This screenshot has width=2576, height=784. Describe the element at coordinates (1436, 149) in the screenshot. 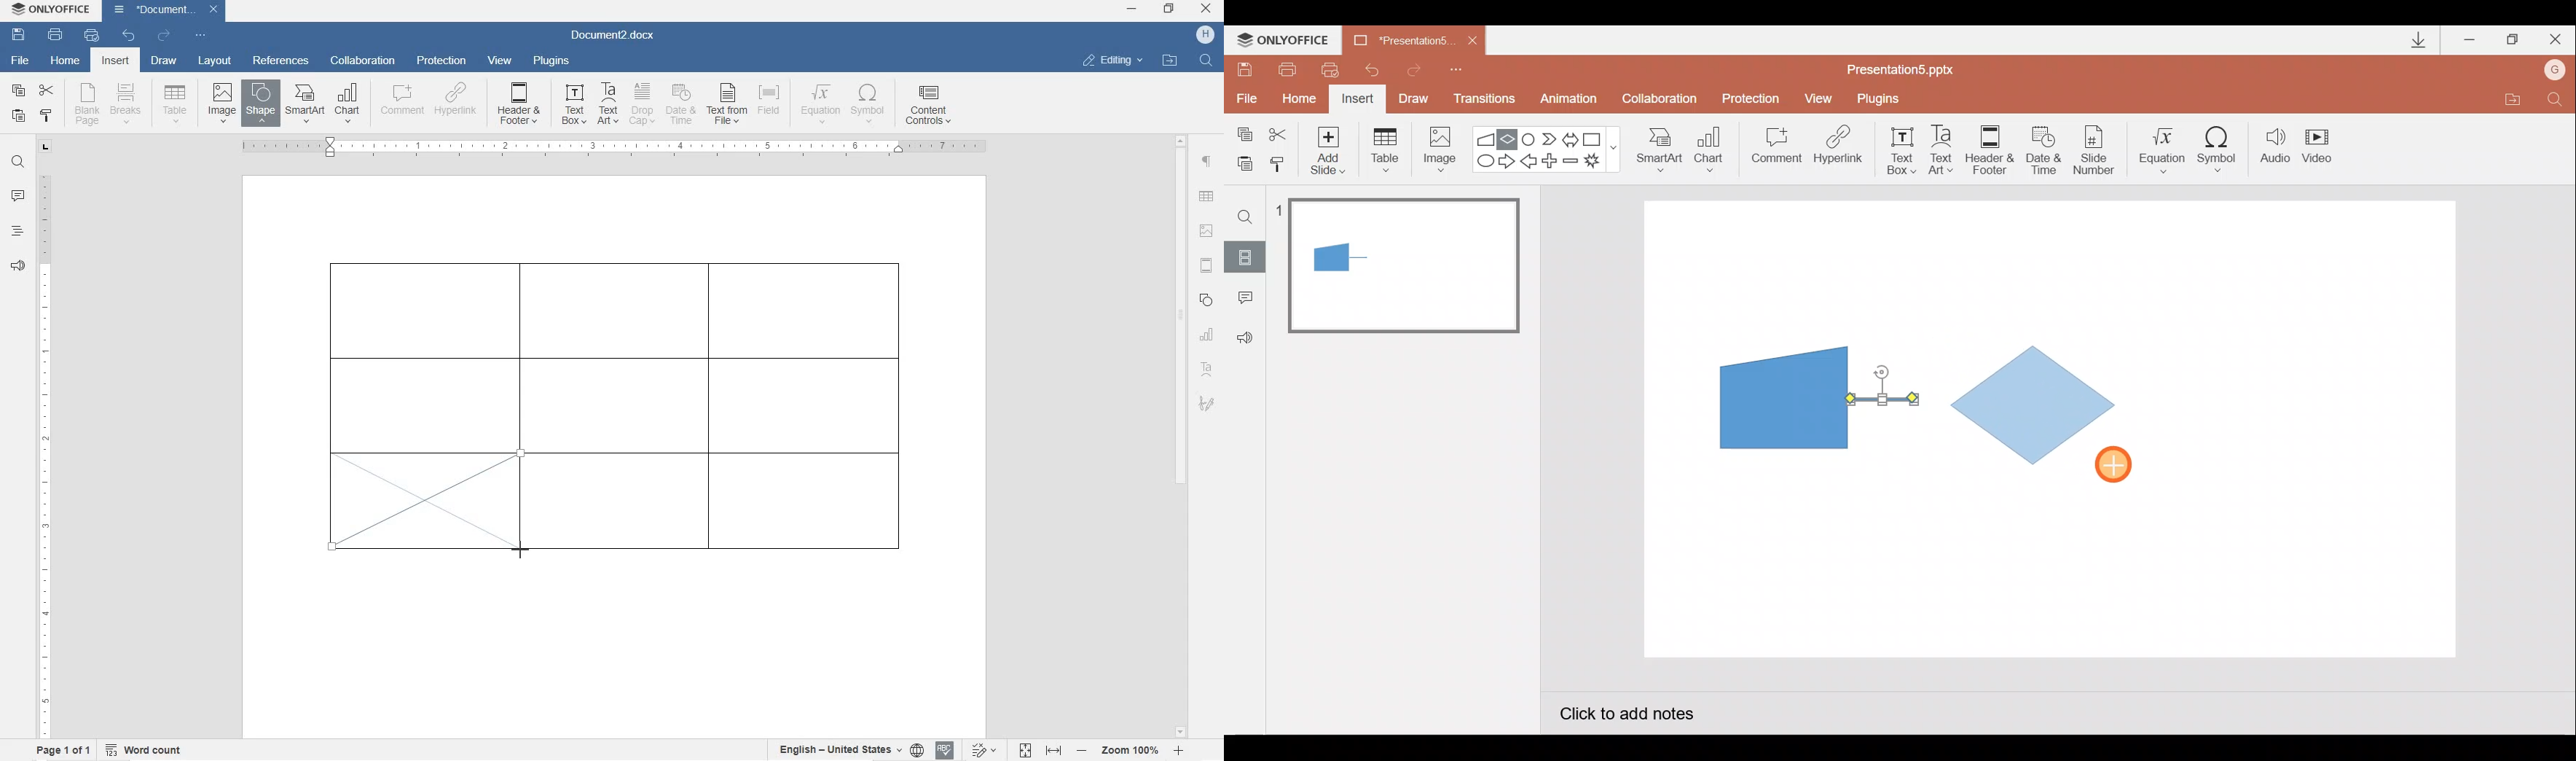

I see `Image` at that location.